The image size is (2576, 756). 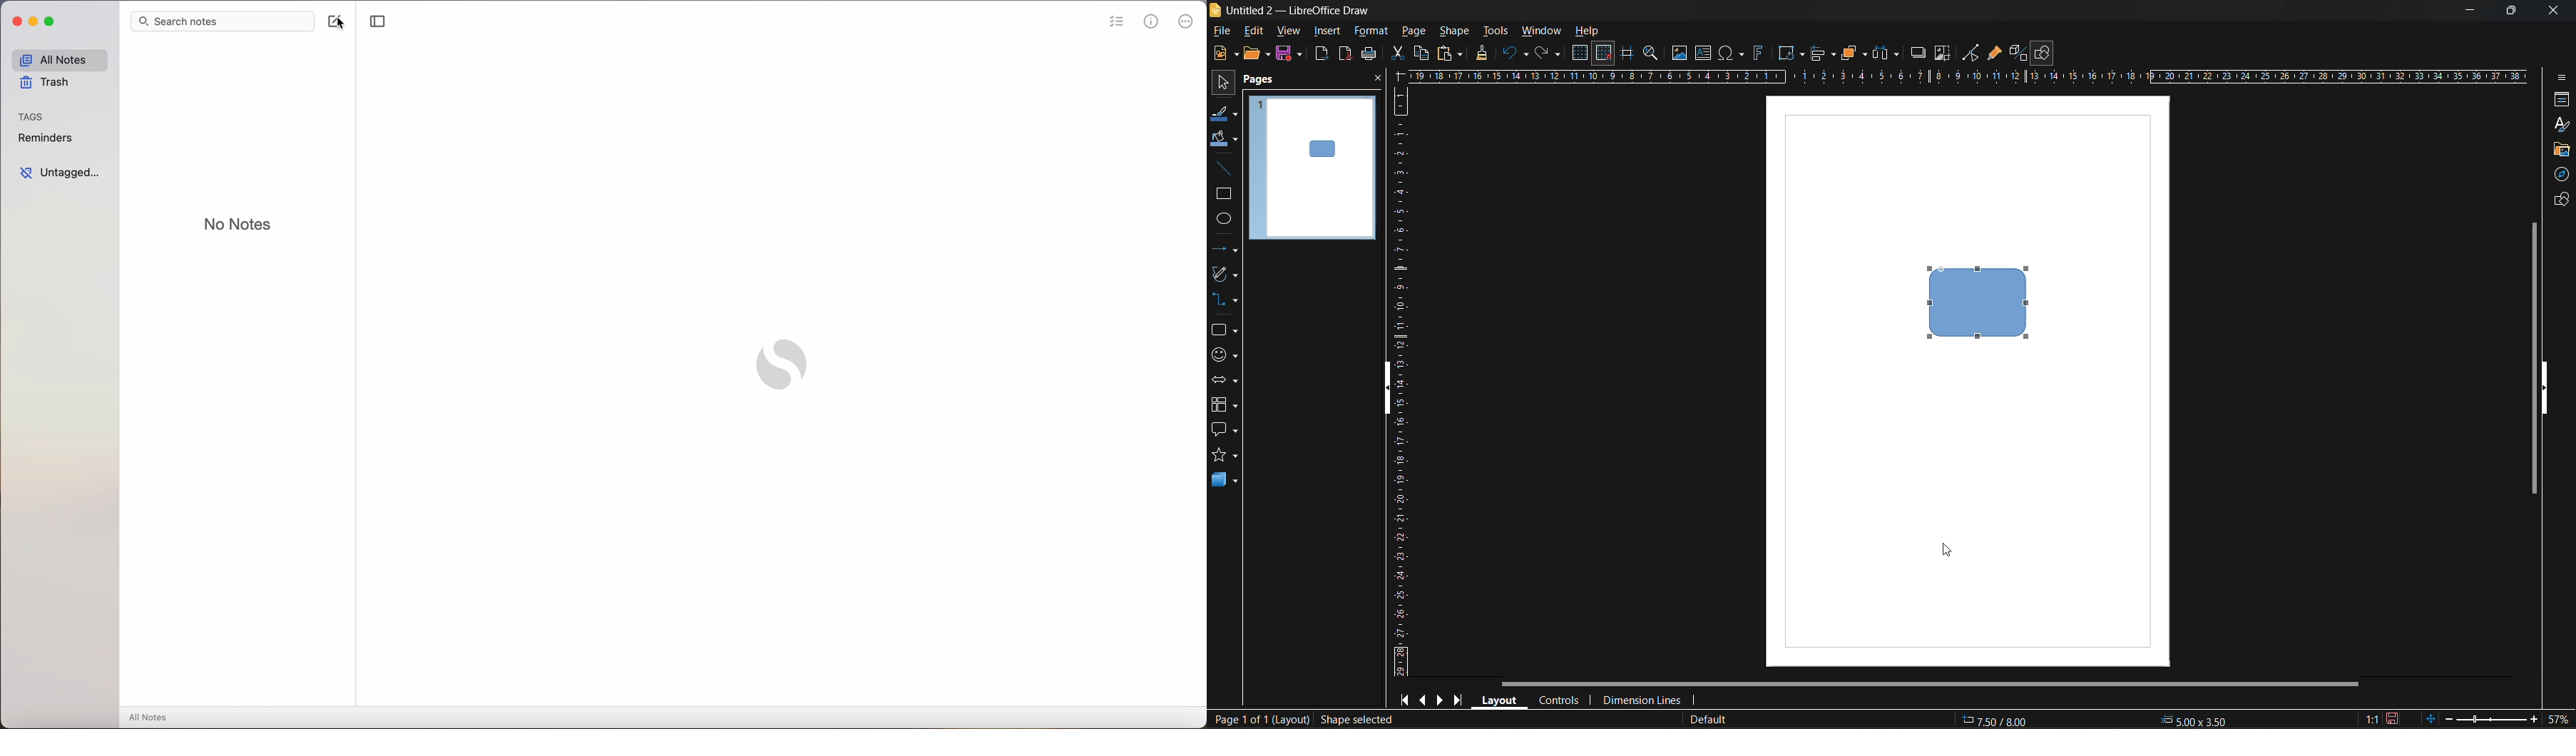 What do you see at coordinates (2562, 126) in the screenshot?
I see `styles` at bounding box center [2562, 126].